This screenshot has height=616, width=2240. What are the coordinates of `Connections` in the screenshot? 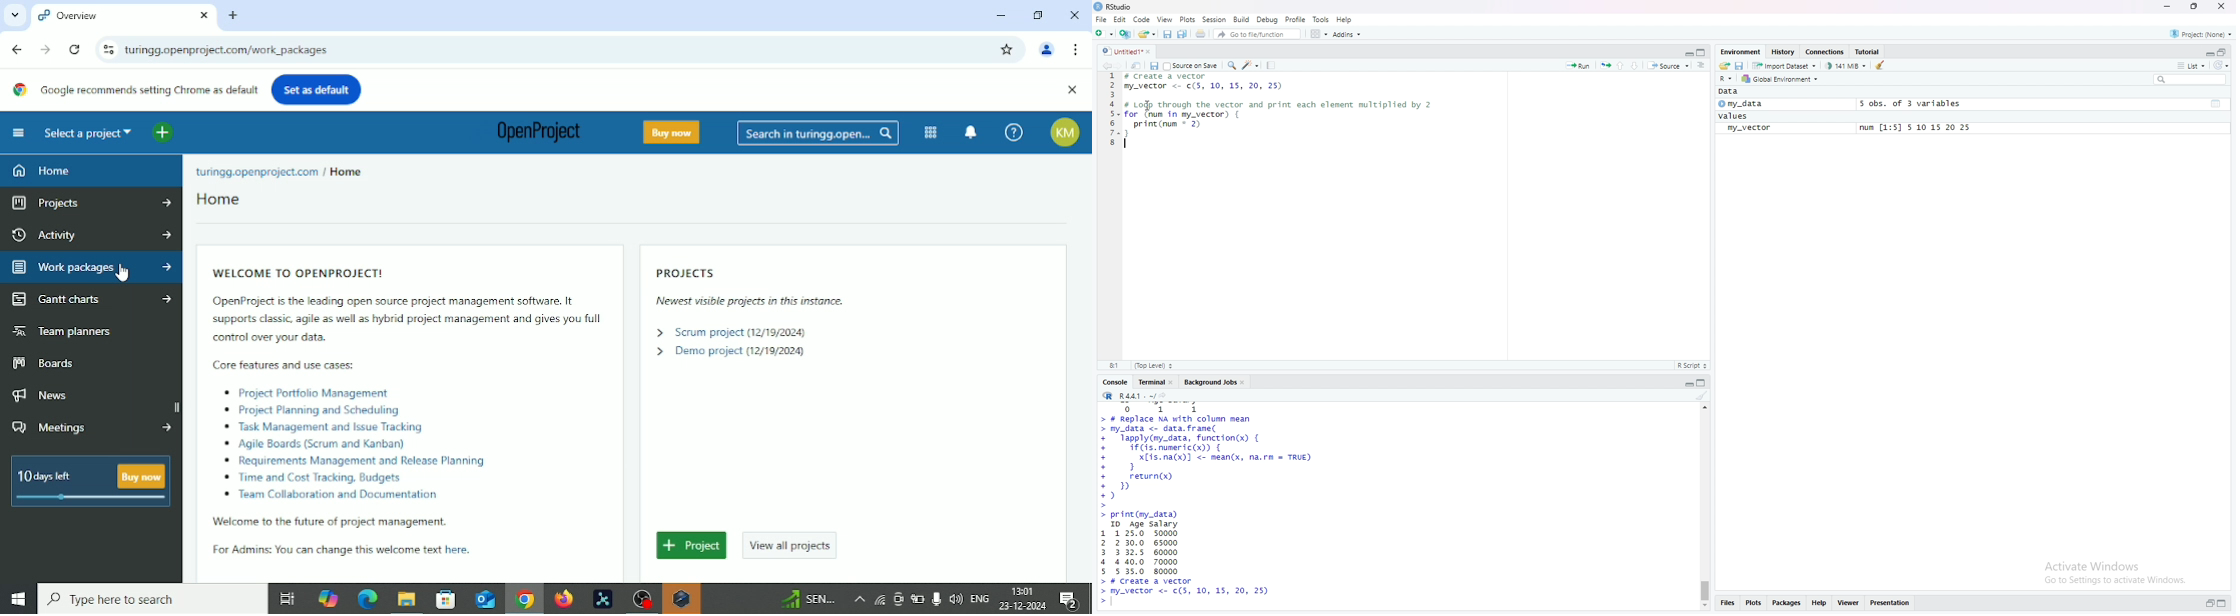 It's located at (1828, 51).